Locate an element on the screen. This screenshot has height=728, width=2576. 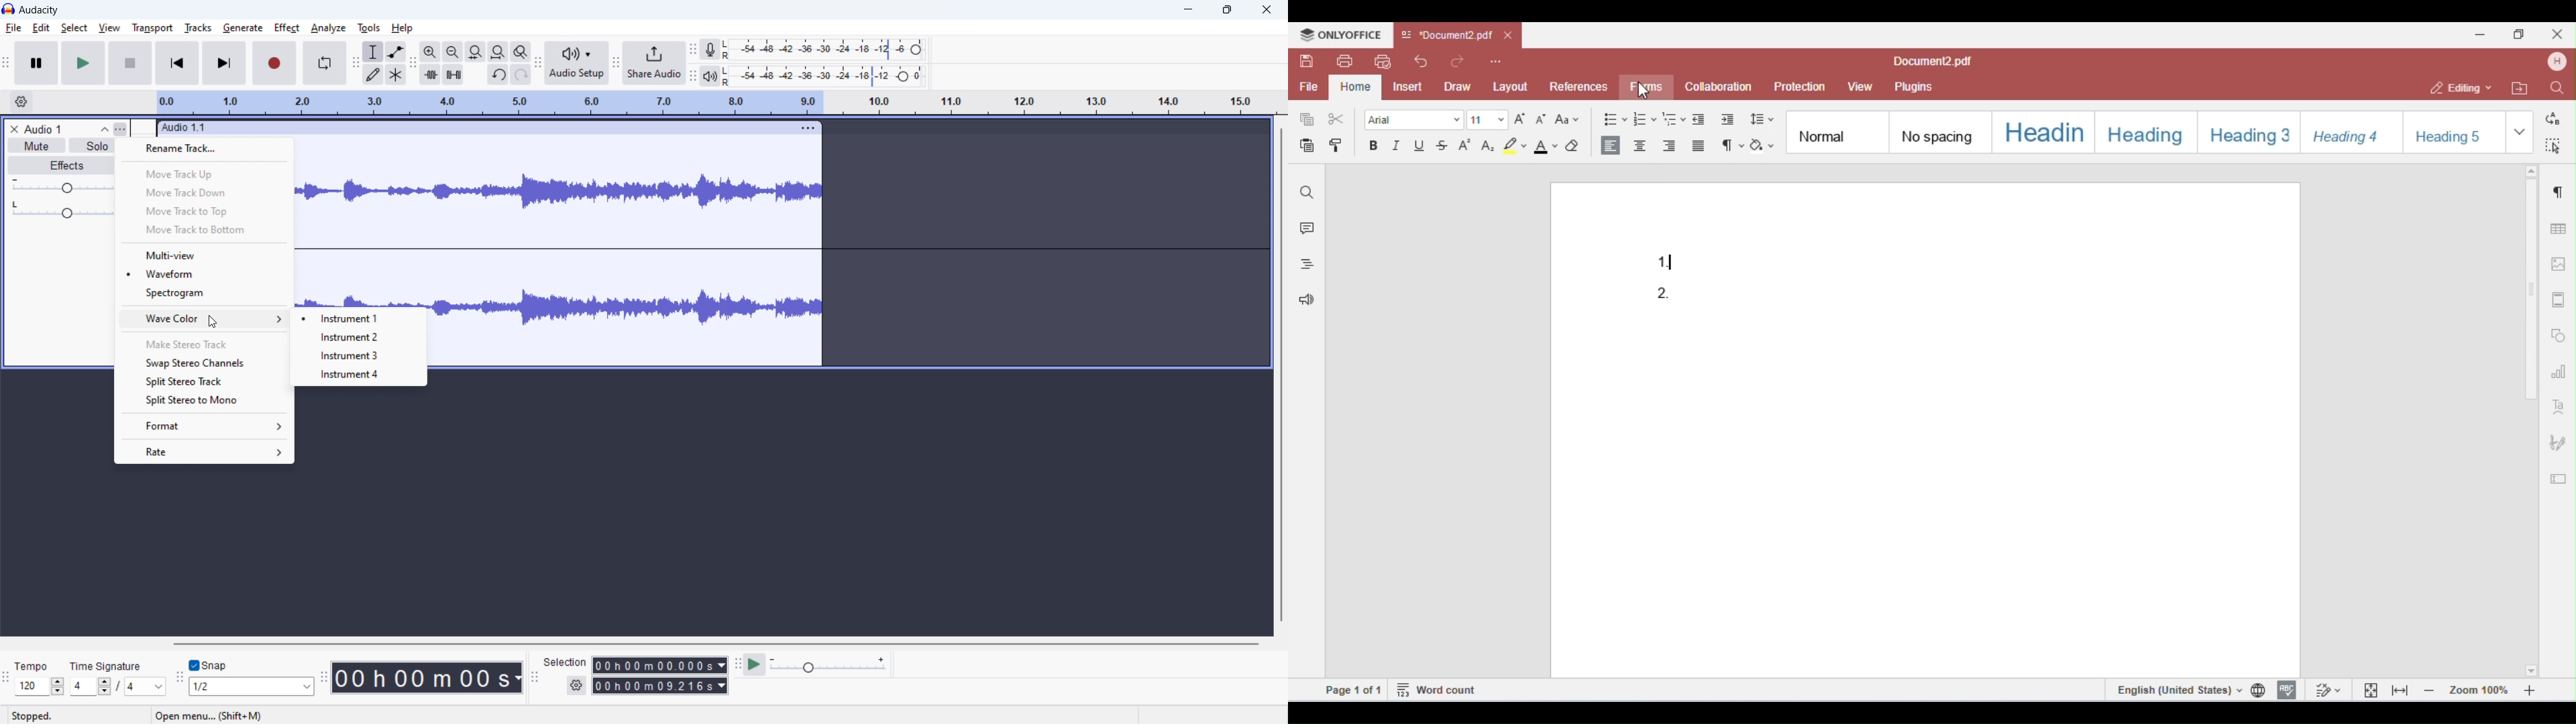
record is located at coordinates (274, 63).